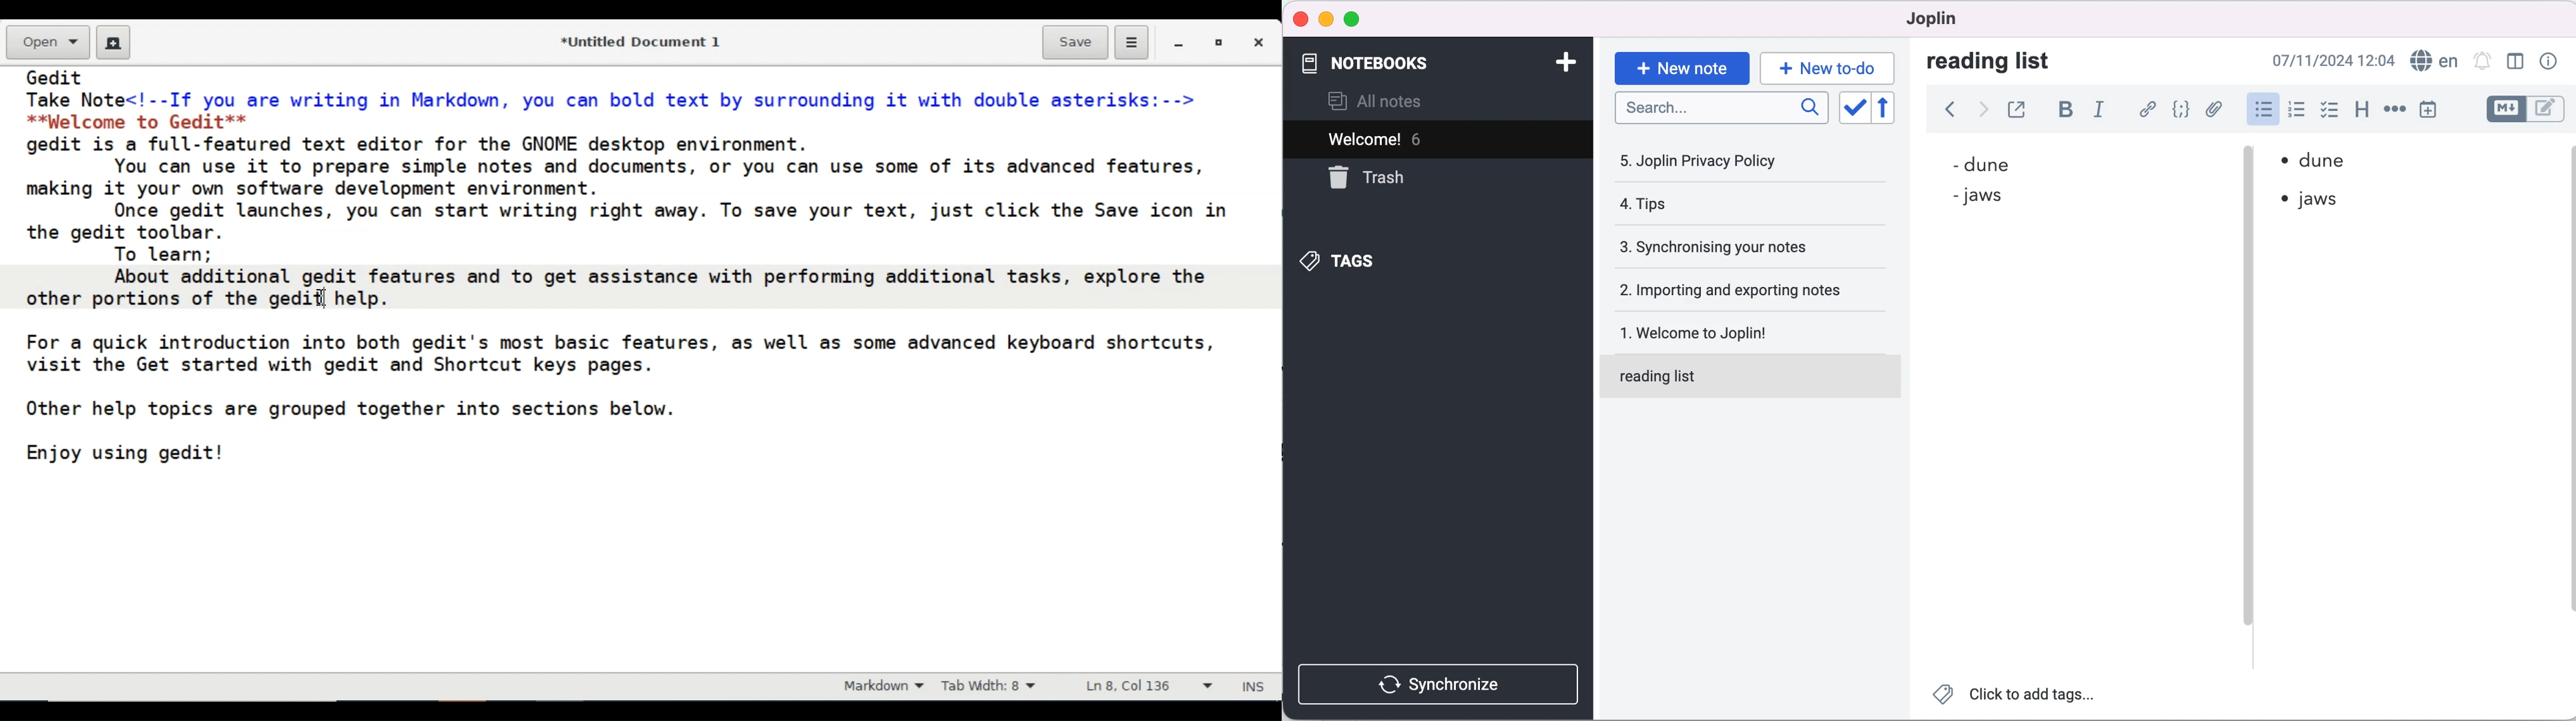 The height and width of the screenshot is (728, 2576). What do you see at coordinates (1360, 18) in the screenshot?
I see `maximize` at bounding box center [1360, 18].